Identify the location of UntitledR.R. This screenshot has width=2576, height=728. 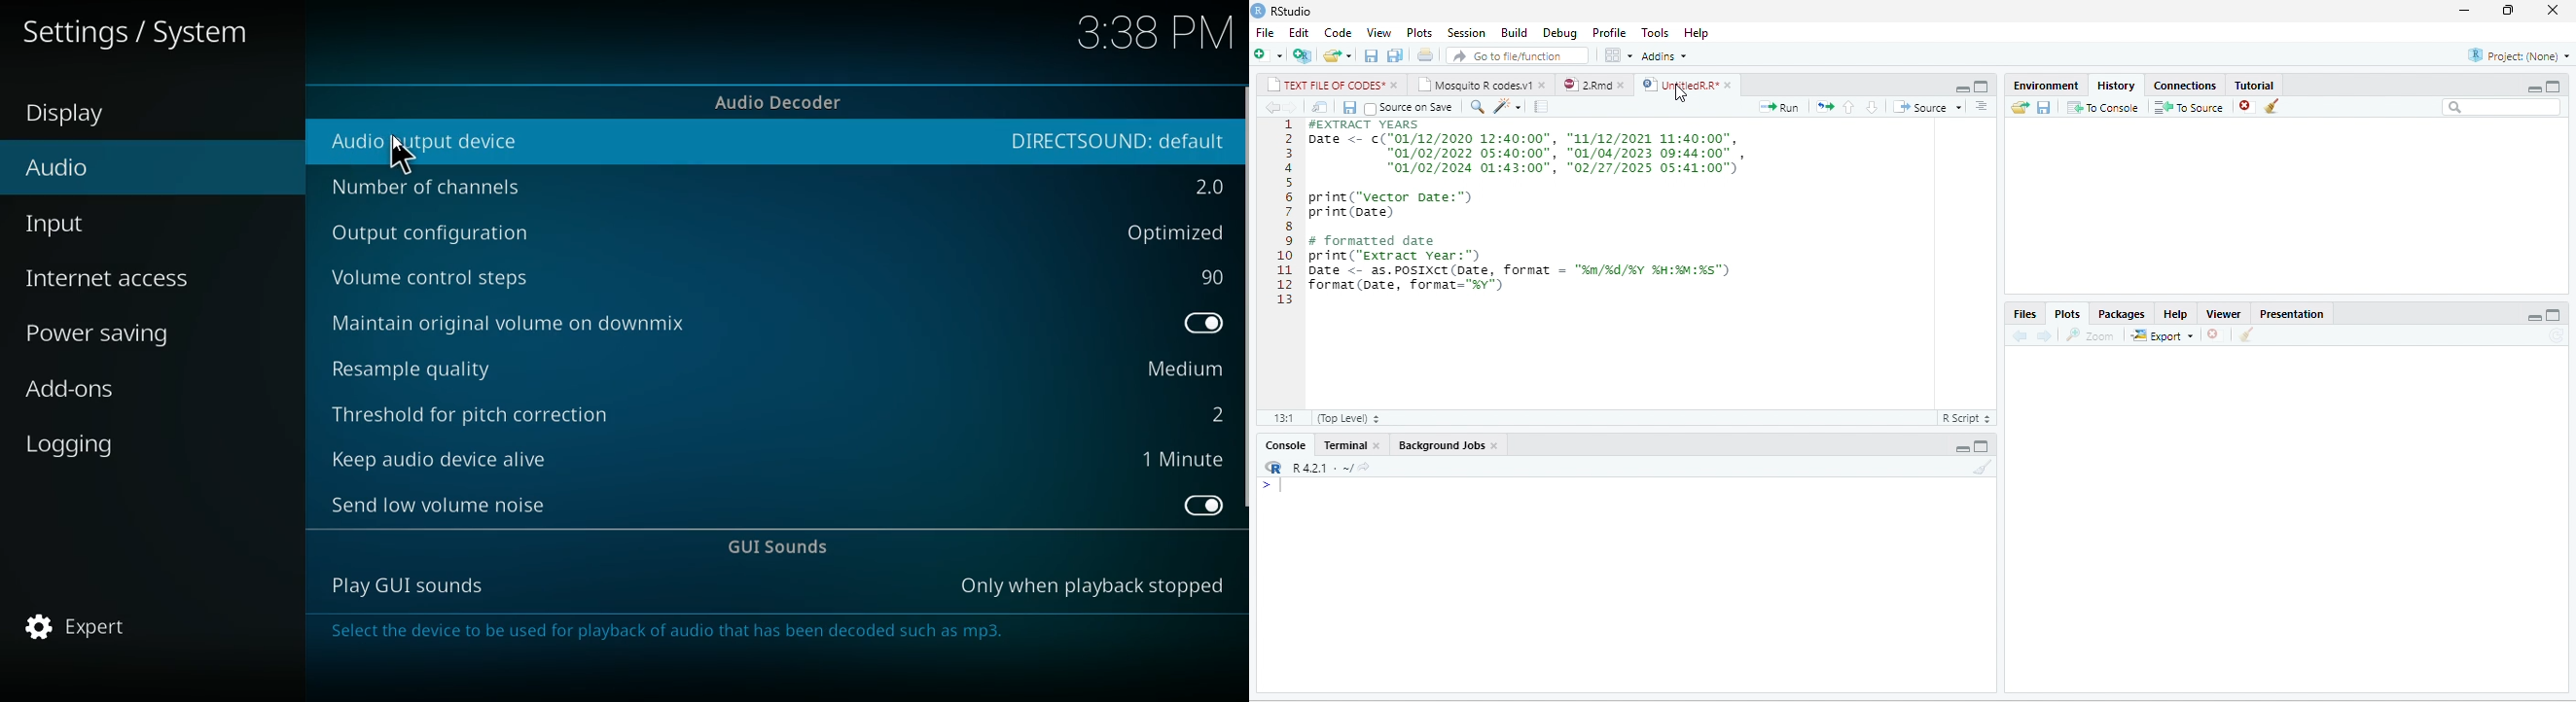
(1679, 84).